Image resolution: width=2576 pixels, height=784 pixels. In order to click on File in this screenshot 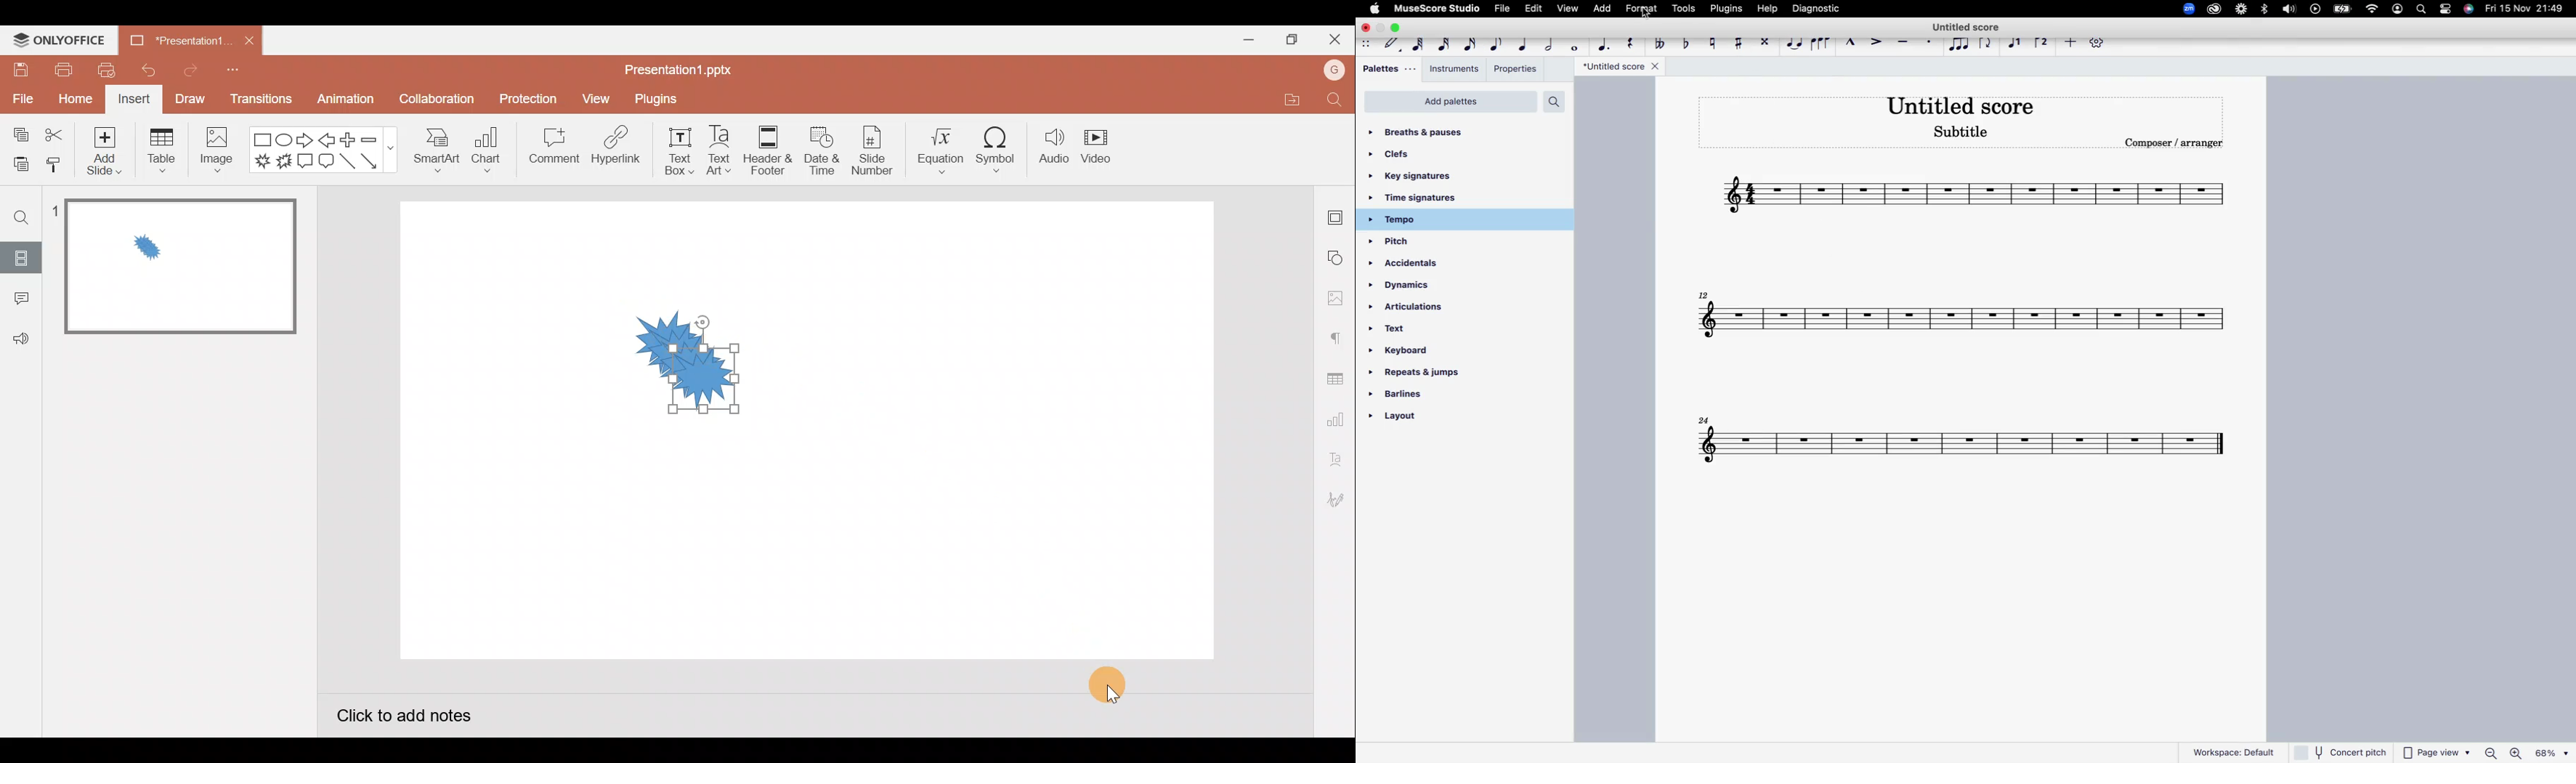, I will do `click(21, 101)`.